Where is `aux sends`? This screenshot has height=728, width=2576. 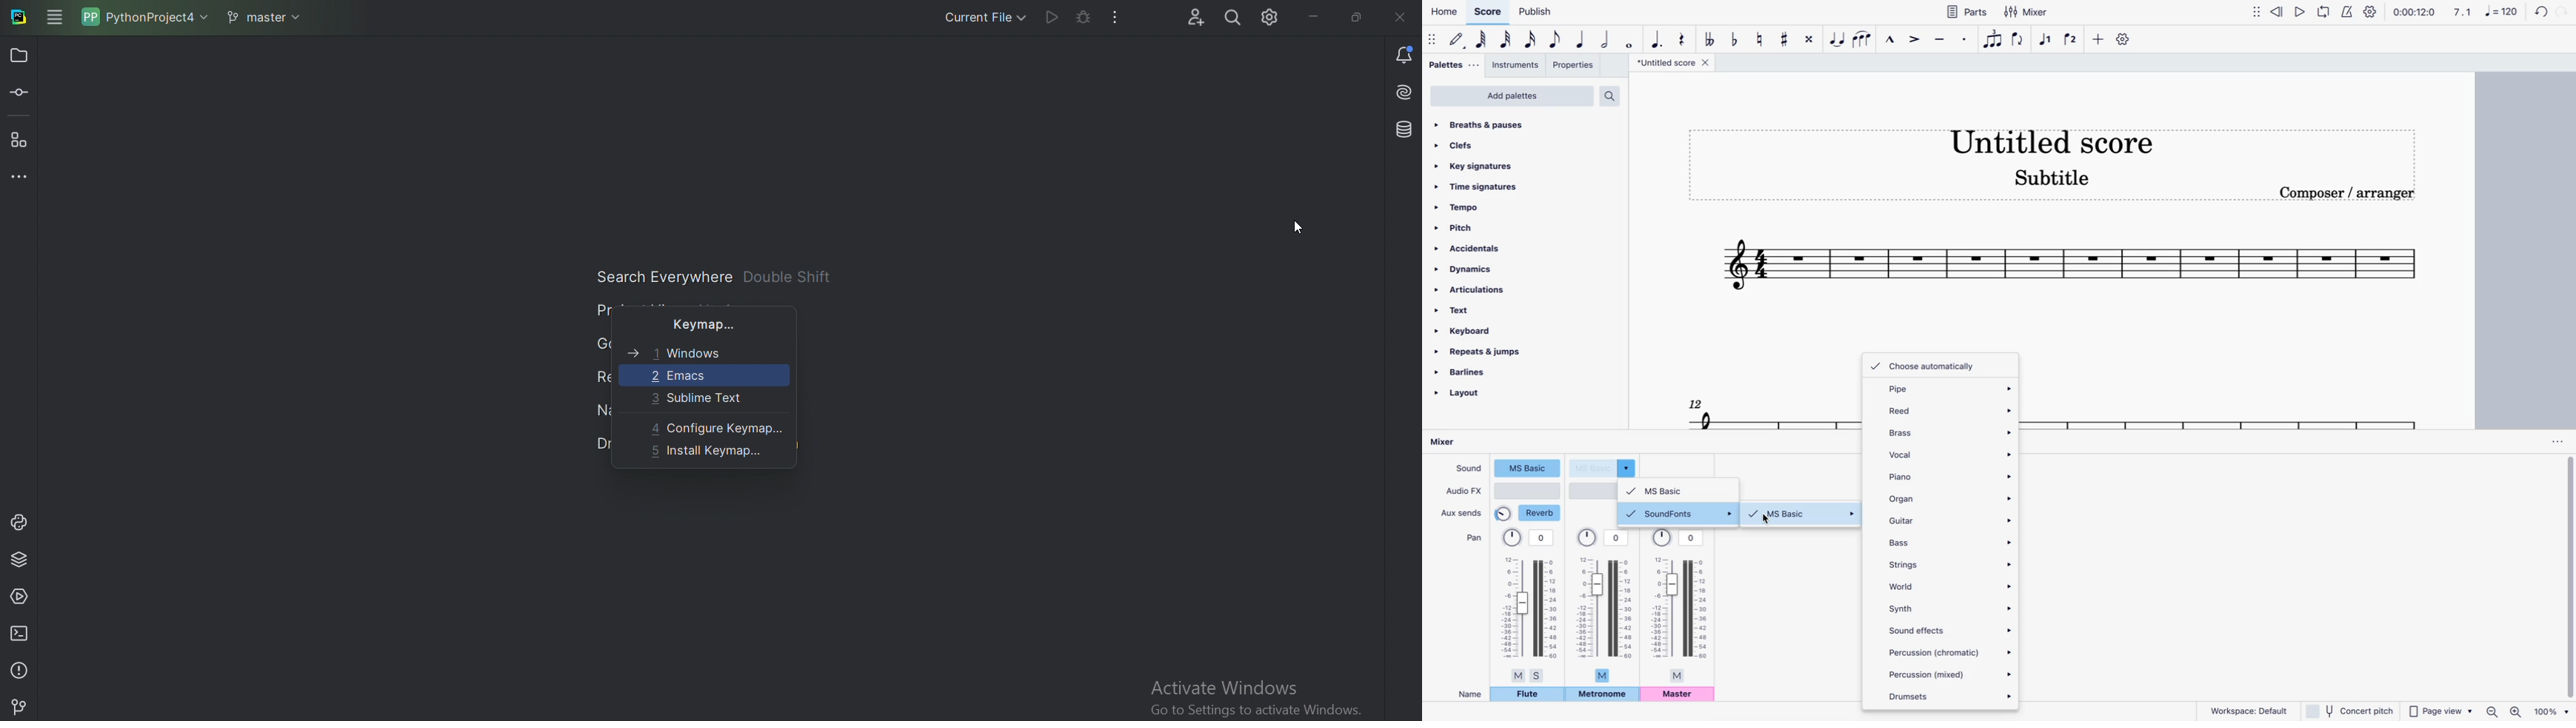 aux sends is located at coordinates (1463, 512).